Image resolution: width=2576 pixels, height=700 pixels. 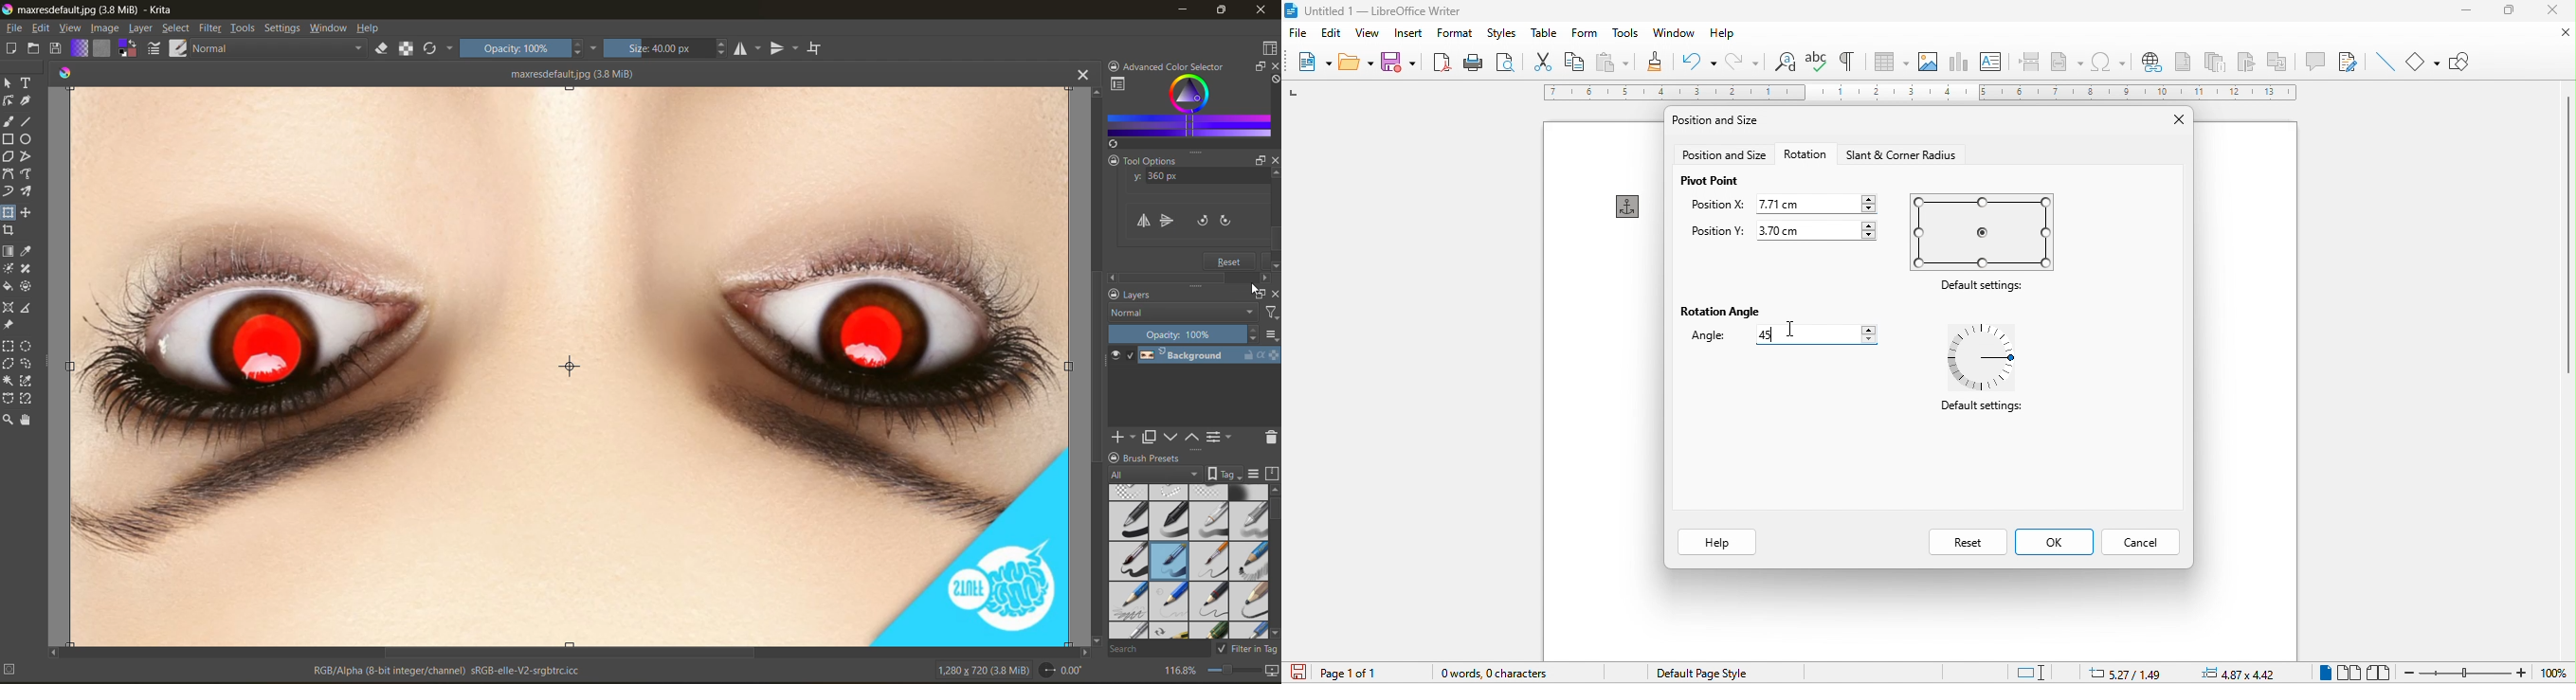 What do you see at coordinates (1455, 34) in the screenshot?
I see `format` at bounding box center [1455, 34].